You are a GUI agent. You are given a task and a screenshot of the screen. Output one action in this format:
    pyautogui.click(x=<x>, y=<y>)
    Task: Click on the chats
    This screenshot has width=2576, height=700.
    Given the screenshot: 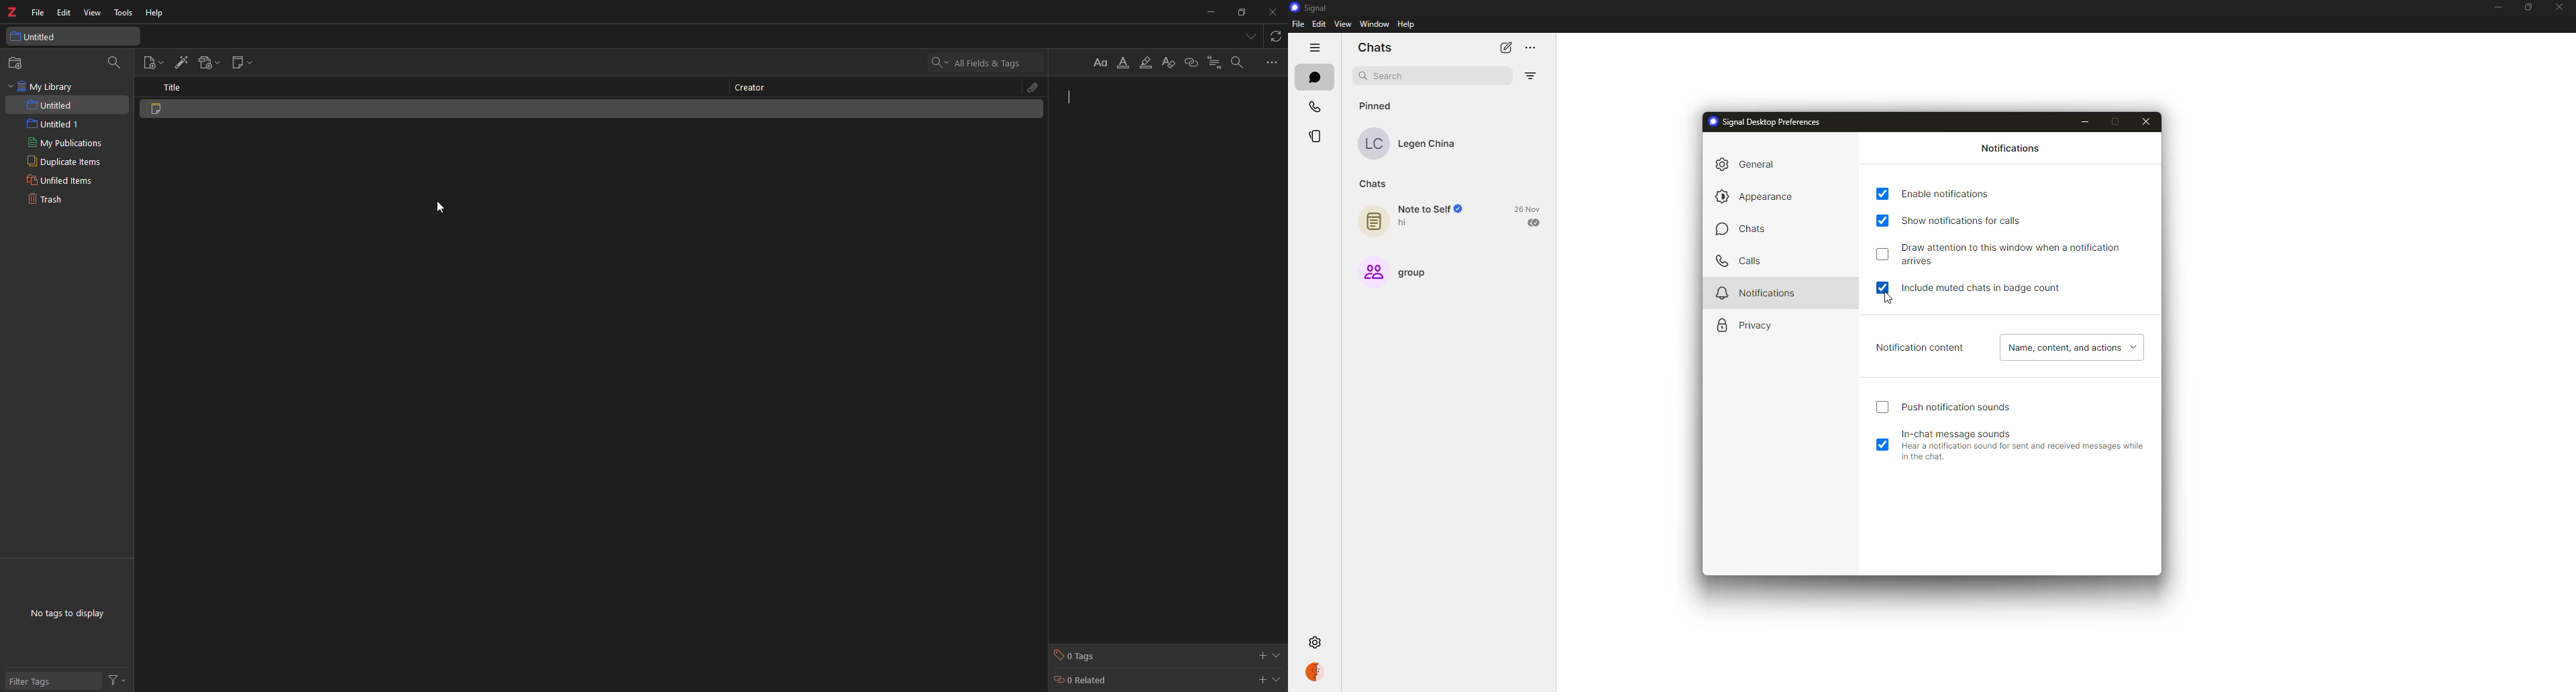 What is the action you would take?
    pyautogui.click(x=1314, y=76)
    